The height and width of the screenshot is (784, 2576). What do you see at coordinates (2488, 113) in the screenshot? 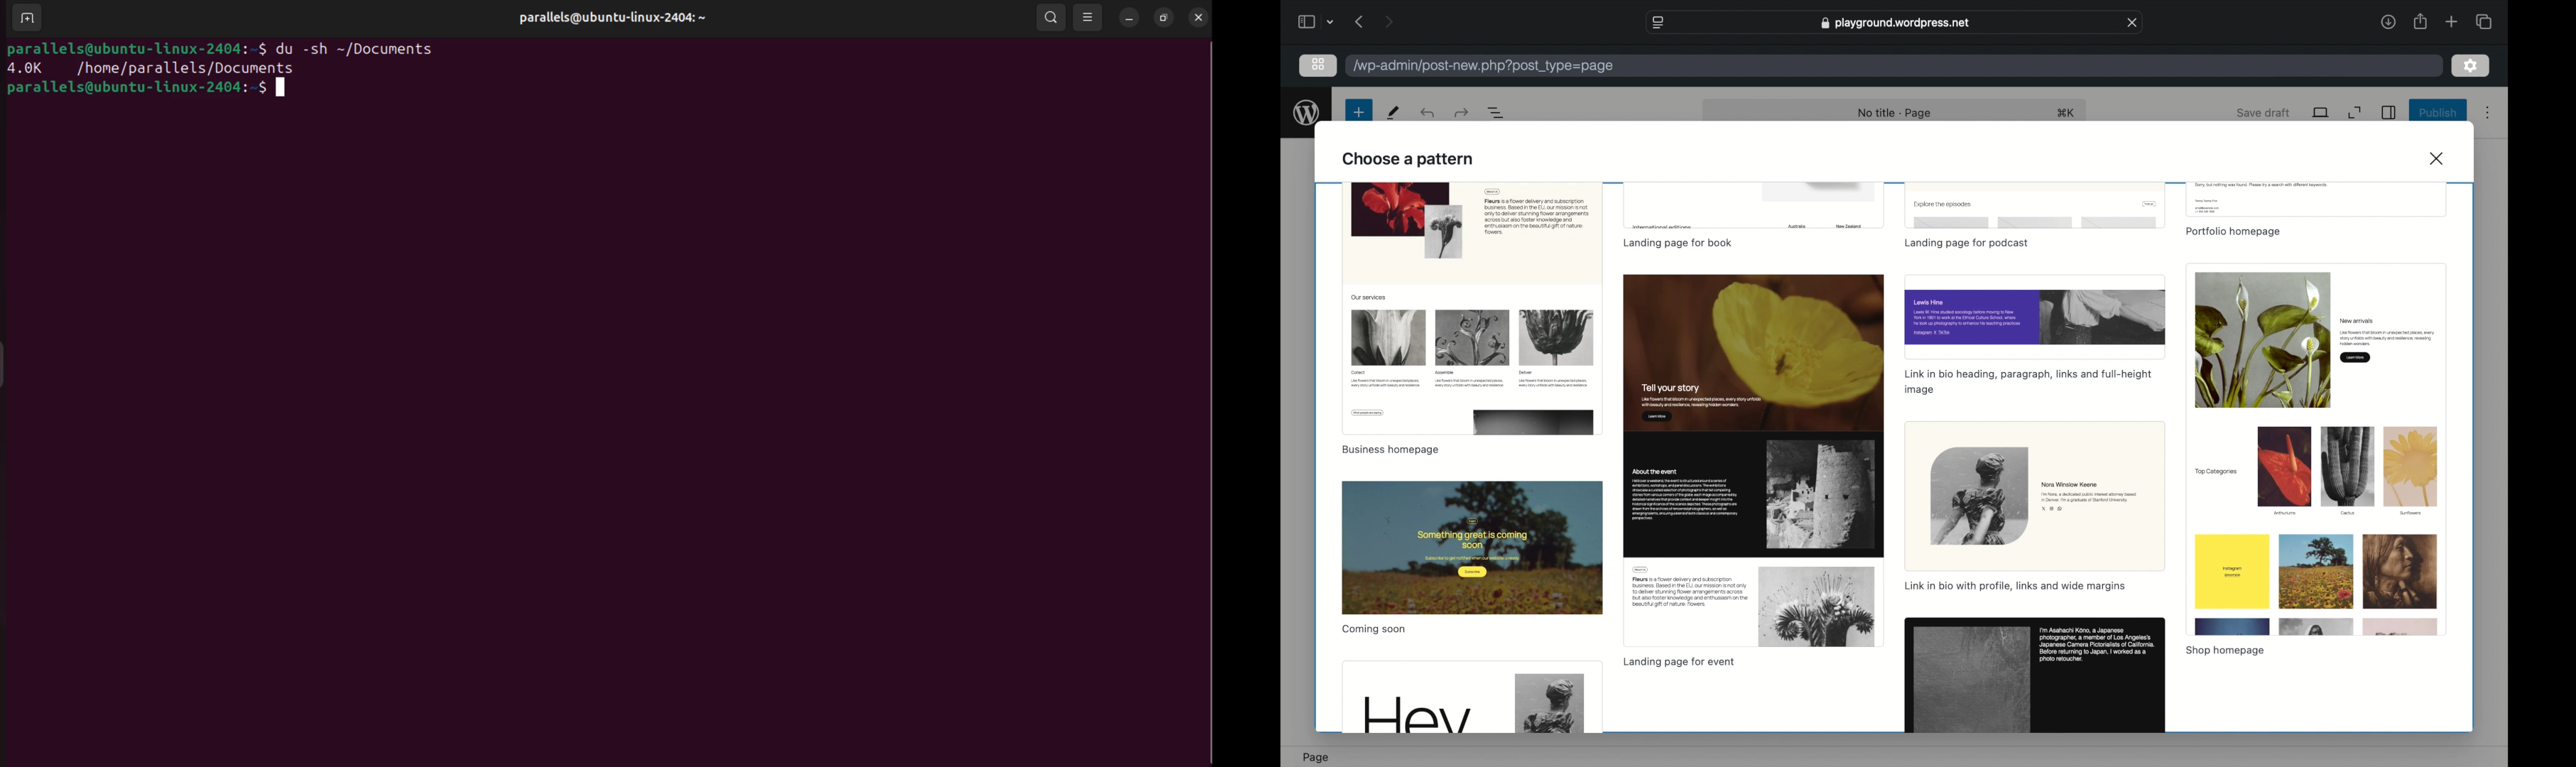
I see `more options` at bounding box center [2488, 113].